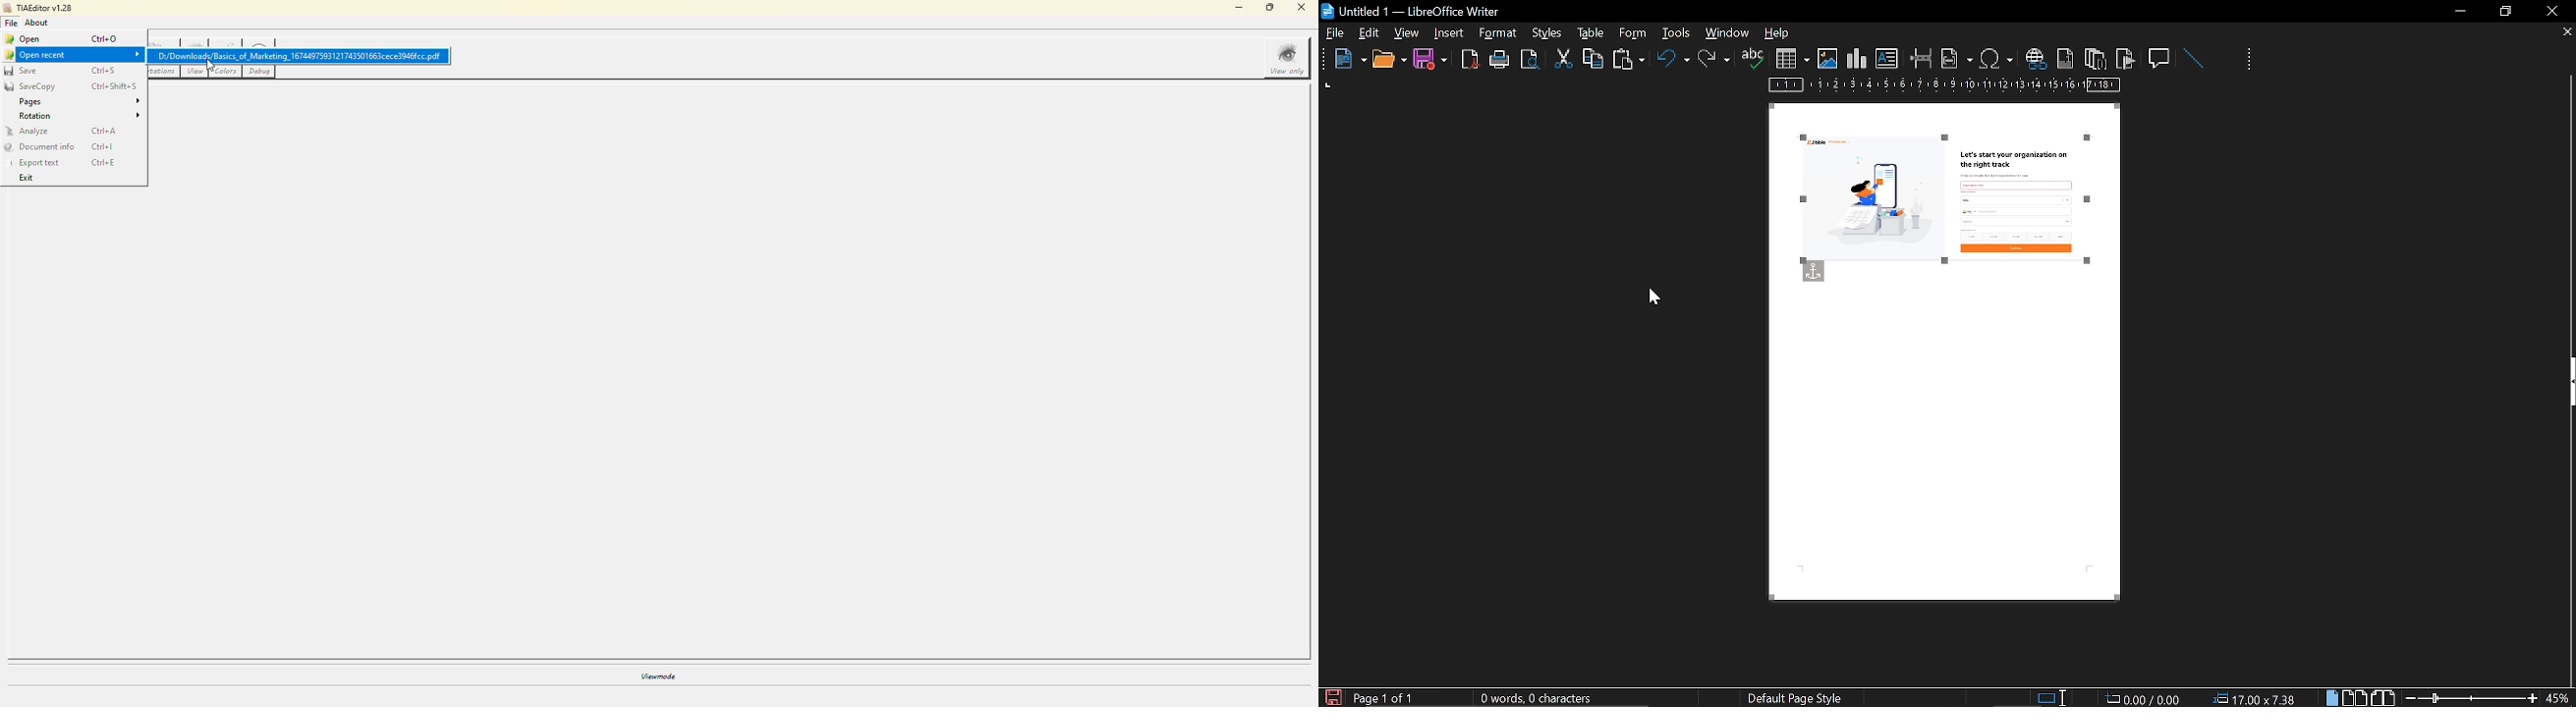  I want to click on restore down, so click(2508, 11).